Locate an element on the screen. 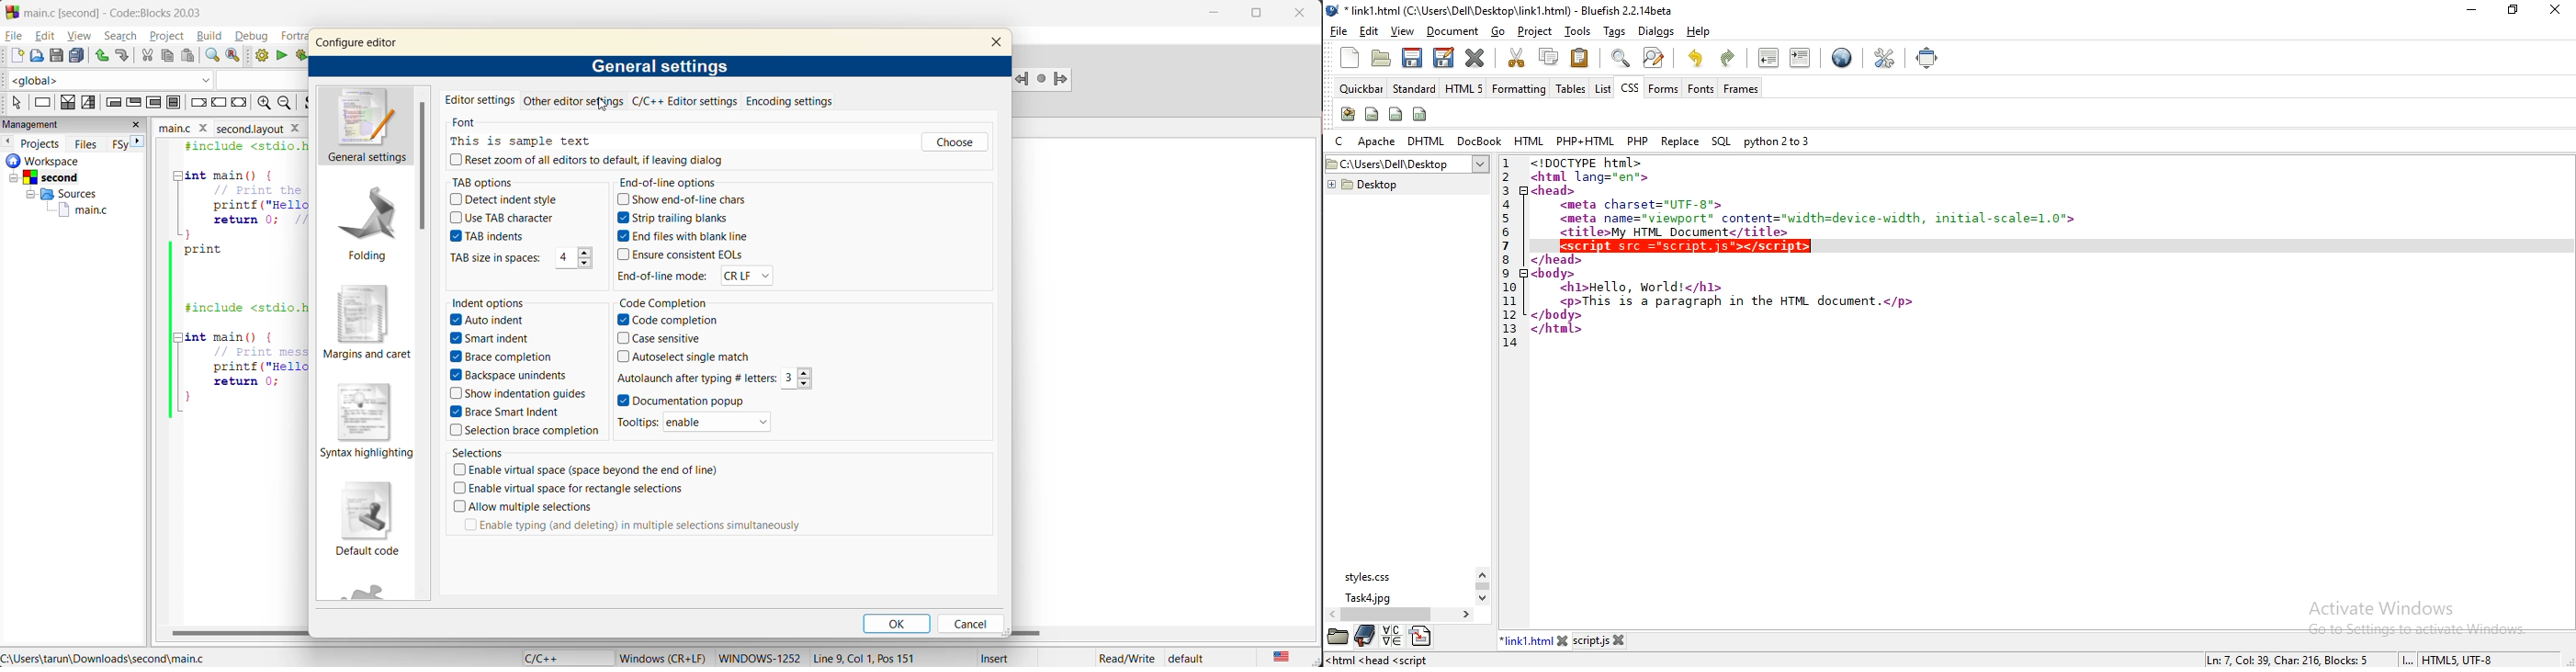 This screenshot has width=2576, height=672. 4 is located at coordinates (1506, 204).